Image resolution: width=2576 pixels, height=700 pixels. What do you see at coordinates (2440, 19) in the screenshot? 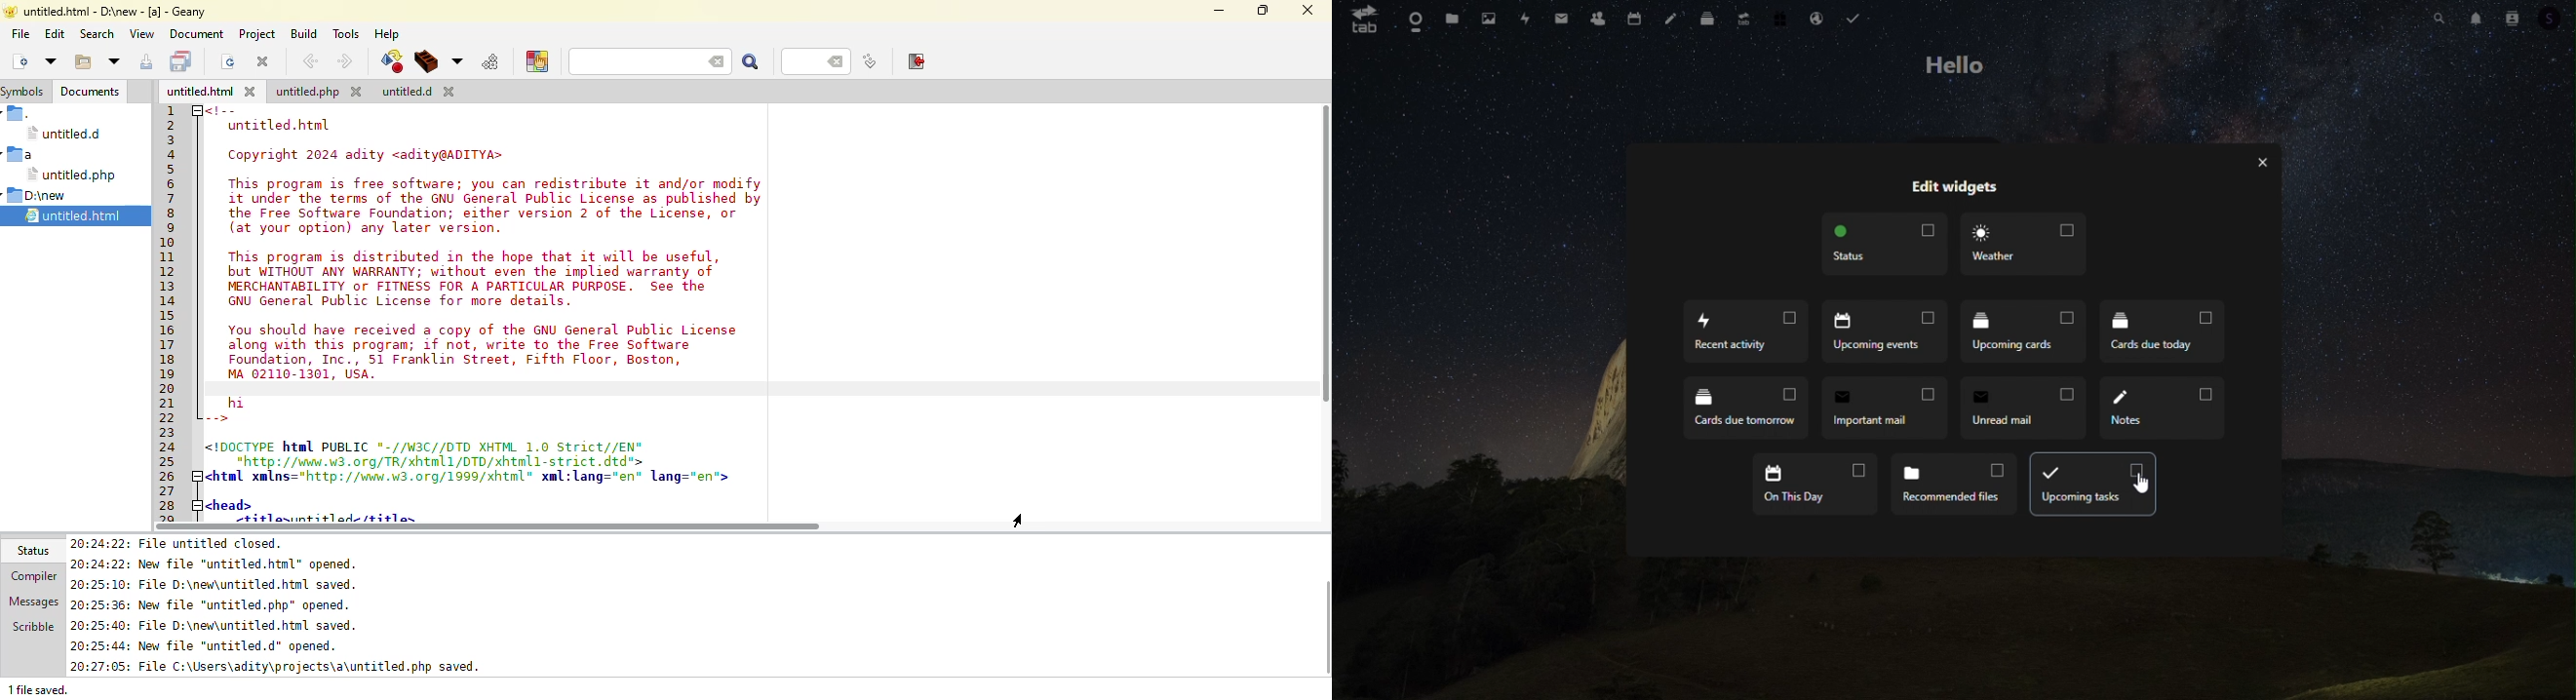
I see `search` at bounding box center [2440, 19].